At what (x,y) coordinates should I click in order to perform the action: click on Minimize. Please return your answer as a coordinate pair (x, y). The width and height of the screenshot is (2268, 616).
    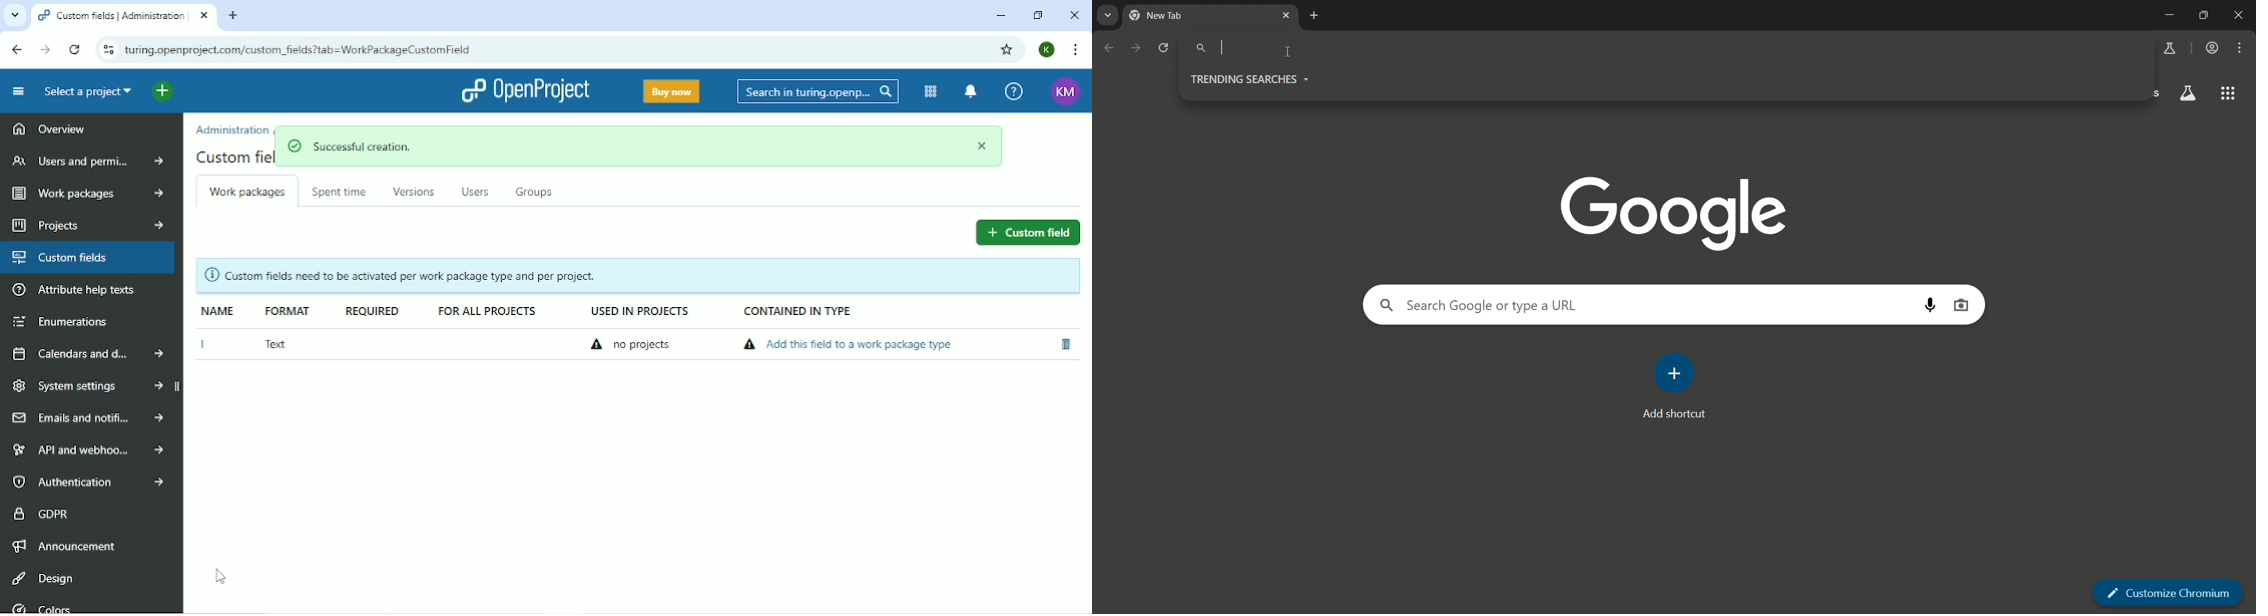
    Looking at the image, I should click on (1001, 16).